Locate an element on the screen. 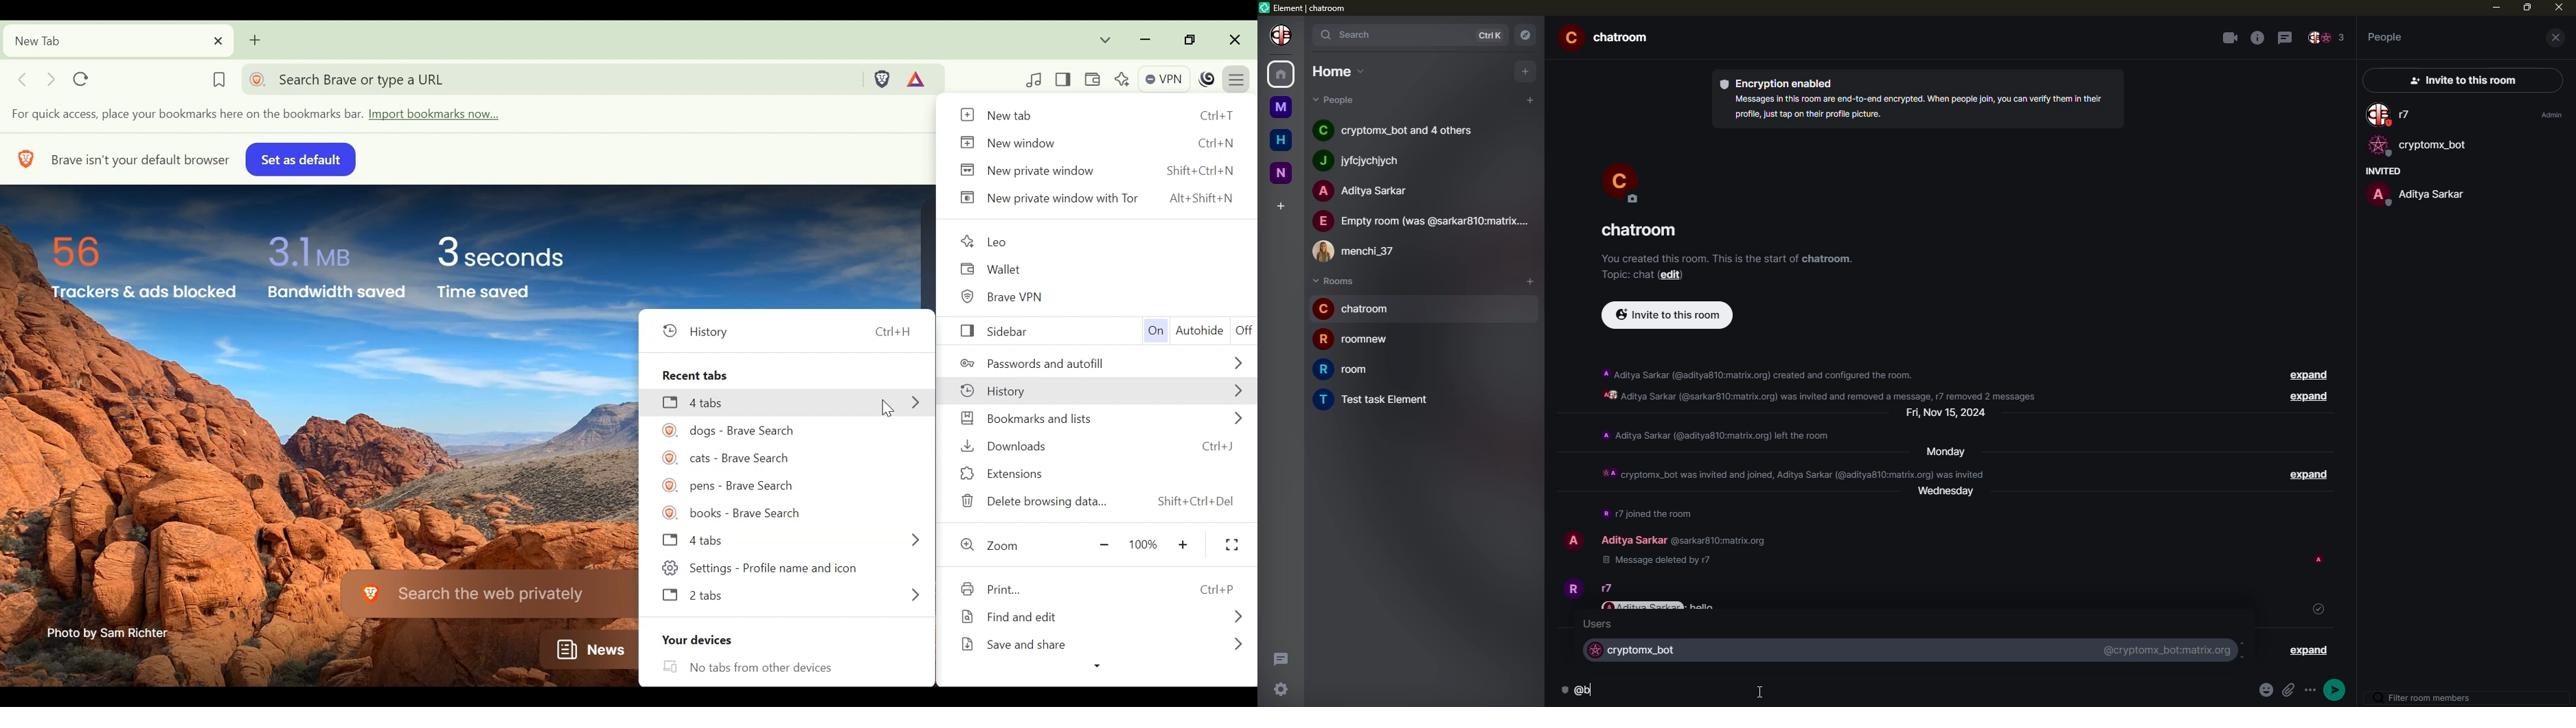 Image resolution: width=2576 pixels, height=728 pixels. navigator is located at coordinates (1529, 35).